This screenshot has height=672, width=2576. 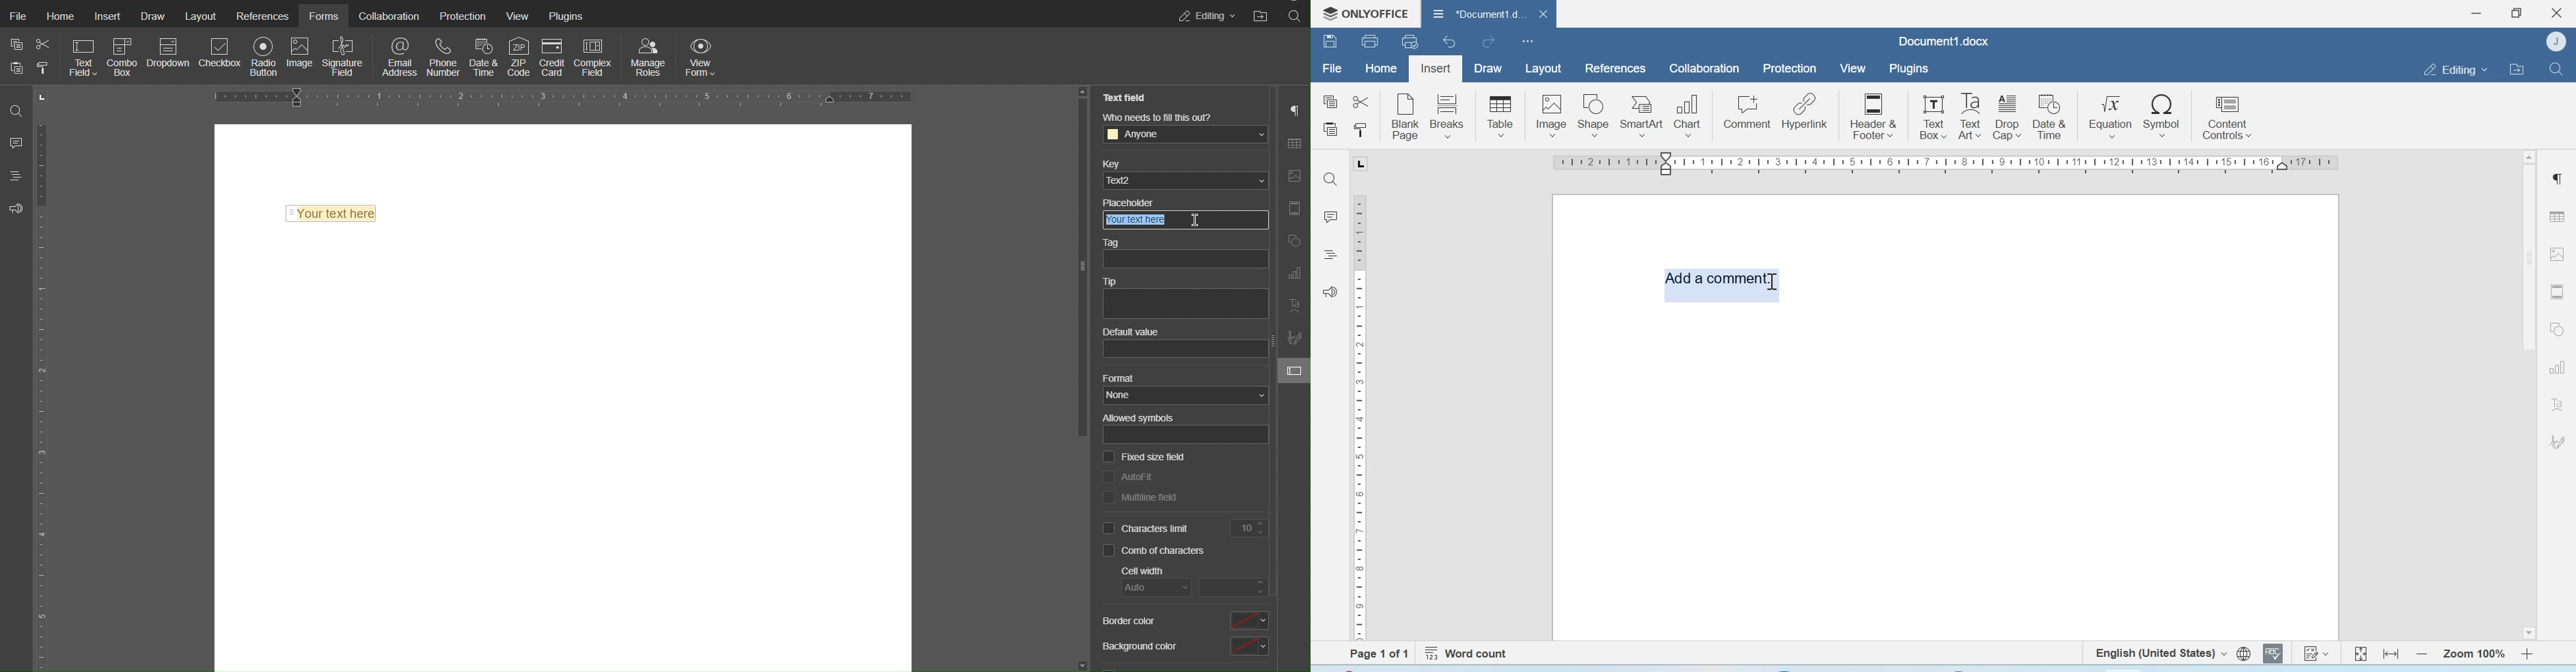 What do you see at coordinates (1293, 208) in the screenshot?
I see `Header and Footer` at bounding box center [1293, 208].